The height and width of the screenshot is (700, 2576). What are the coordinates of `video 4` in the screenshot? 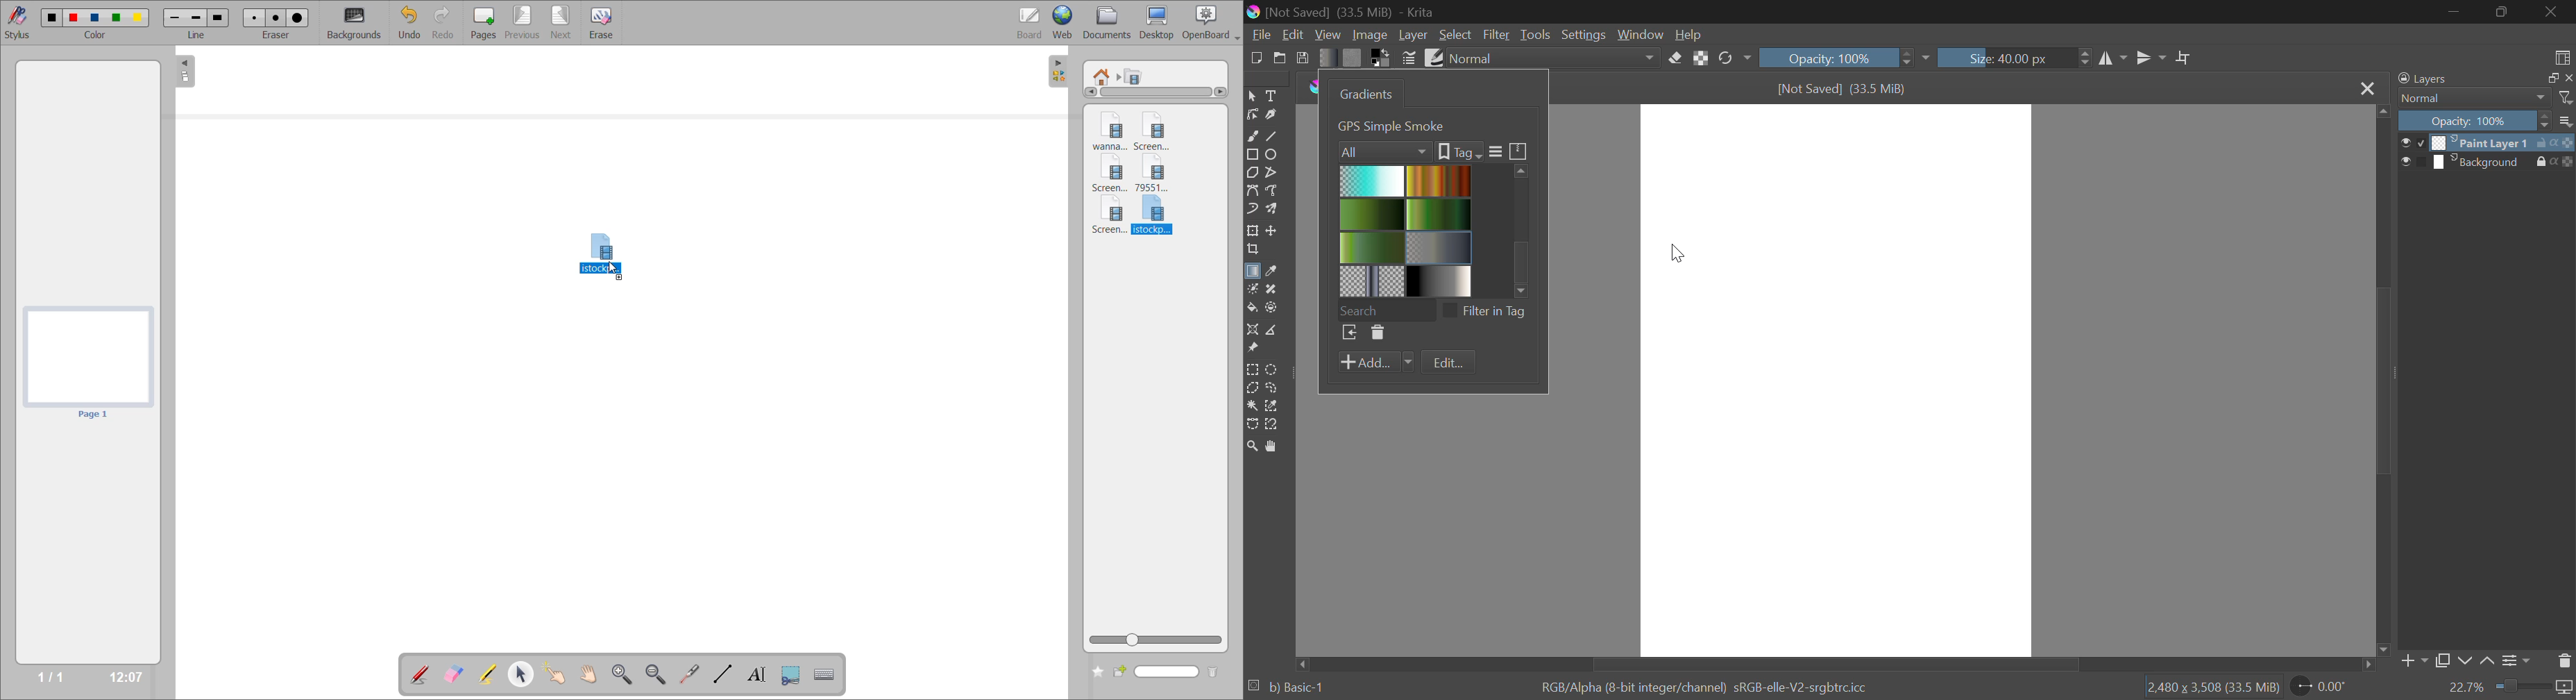 It's located at (1160, 174).